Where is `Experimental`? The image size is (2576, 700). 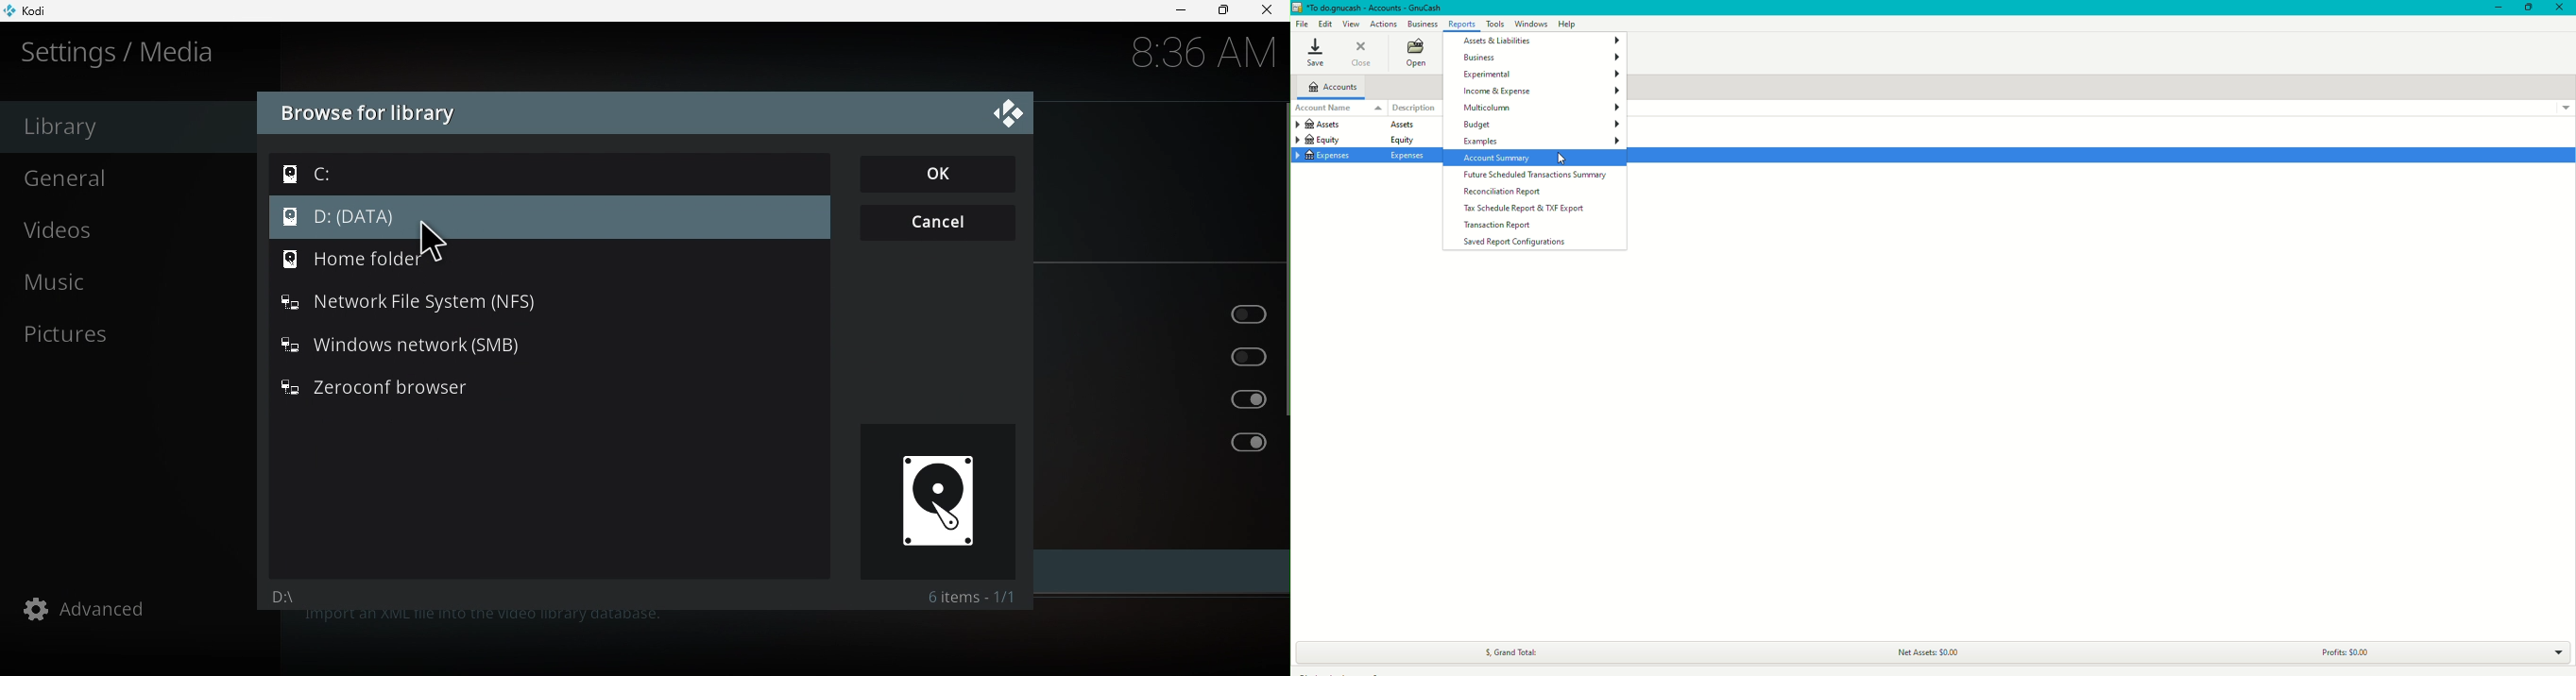 Experimental is located at coordinates (1541, 74).